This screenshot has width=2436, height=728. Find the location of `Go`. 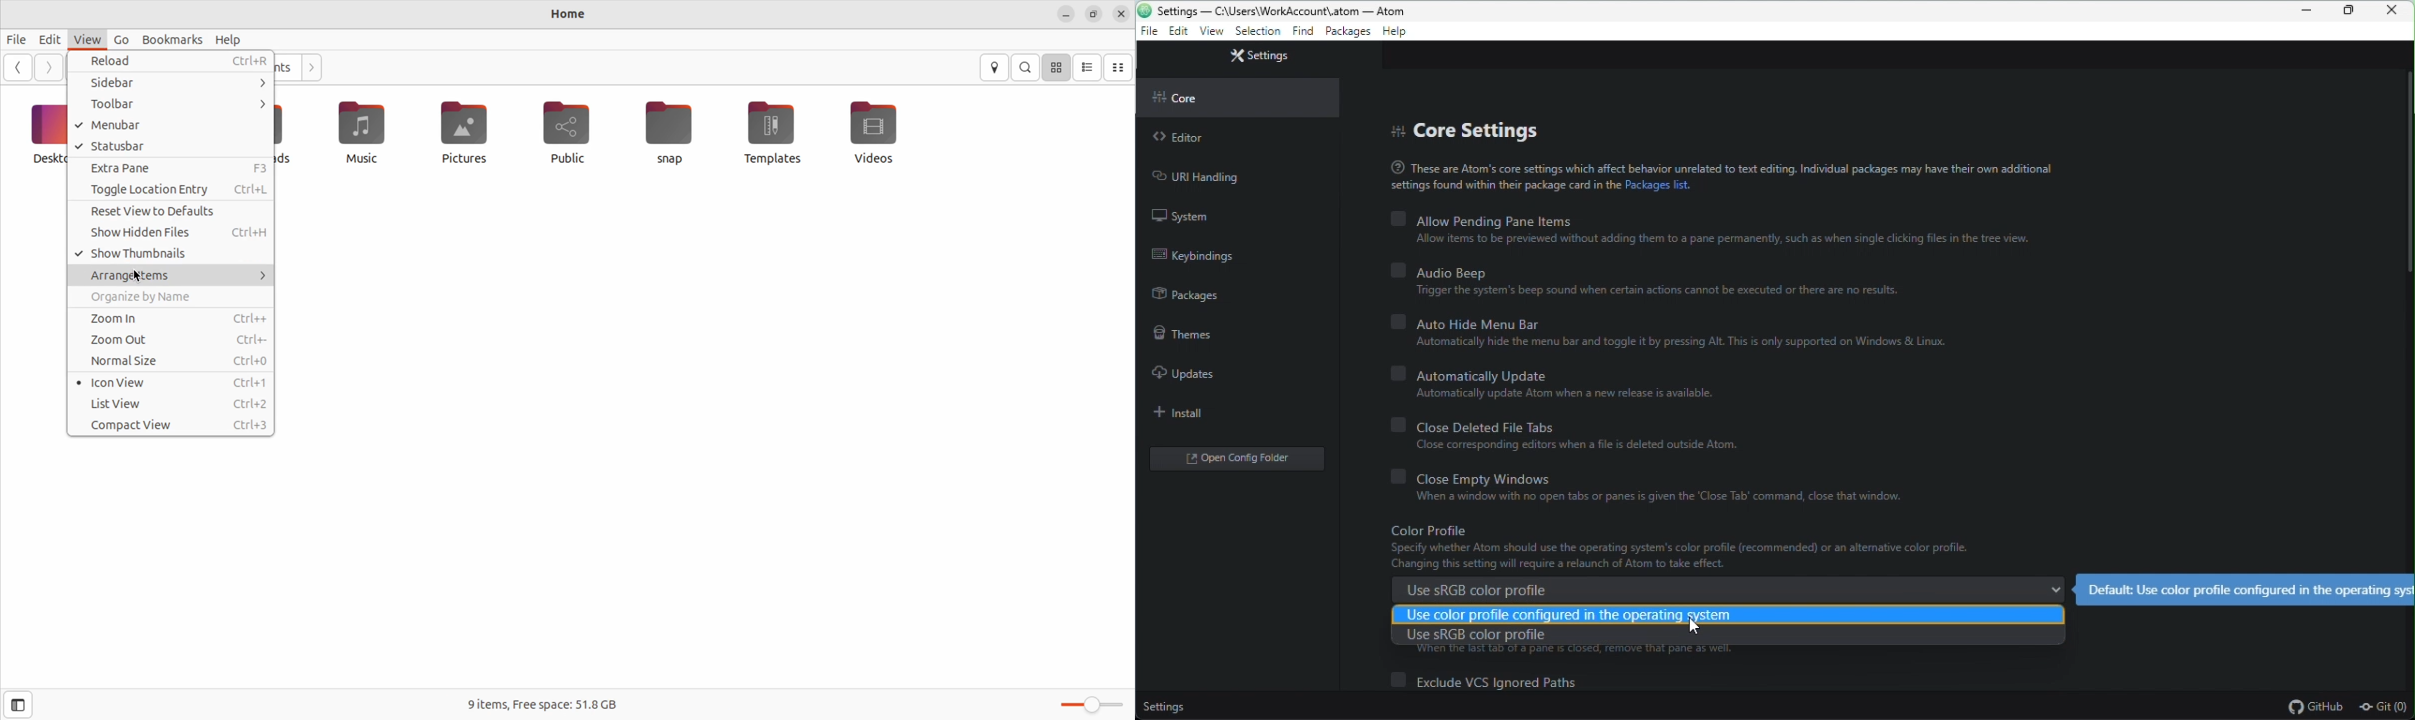

Go is located at coordinates (121, 41).